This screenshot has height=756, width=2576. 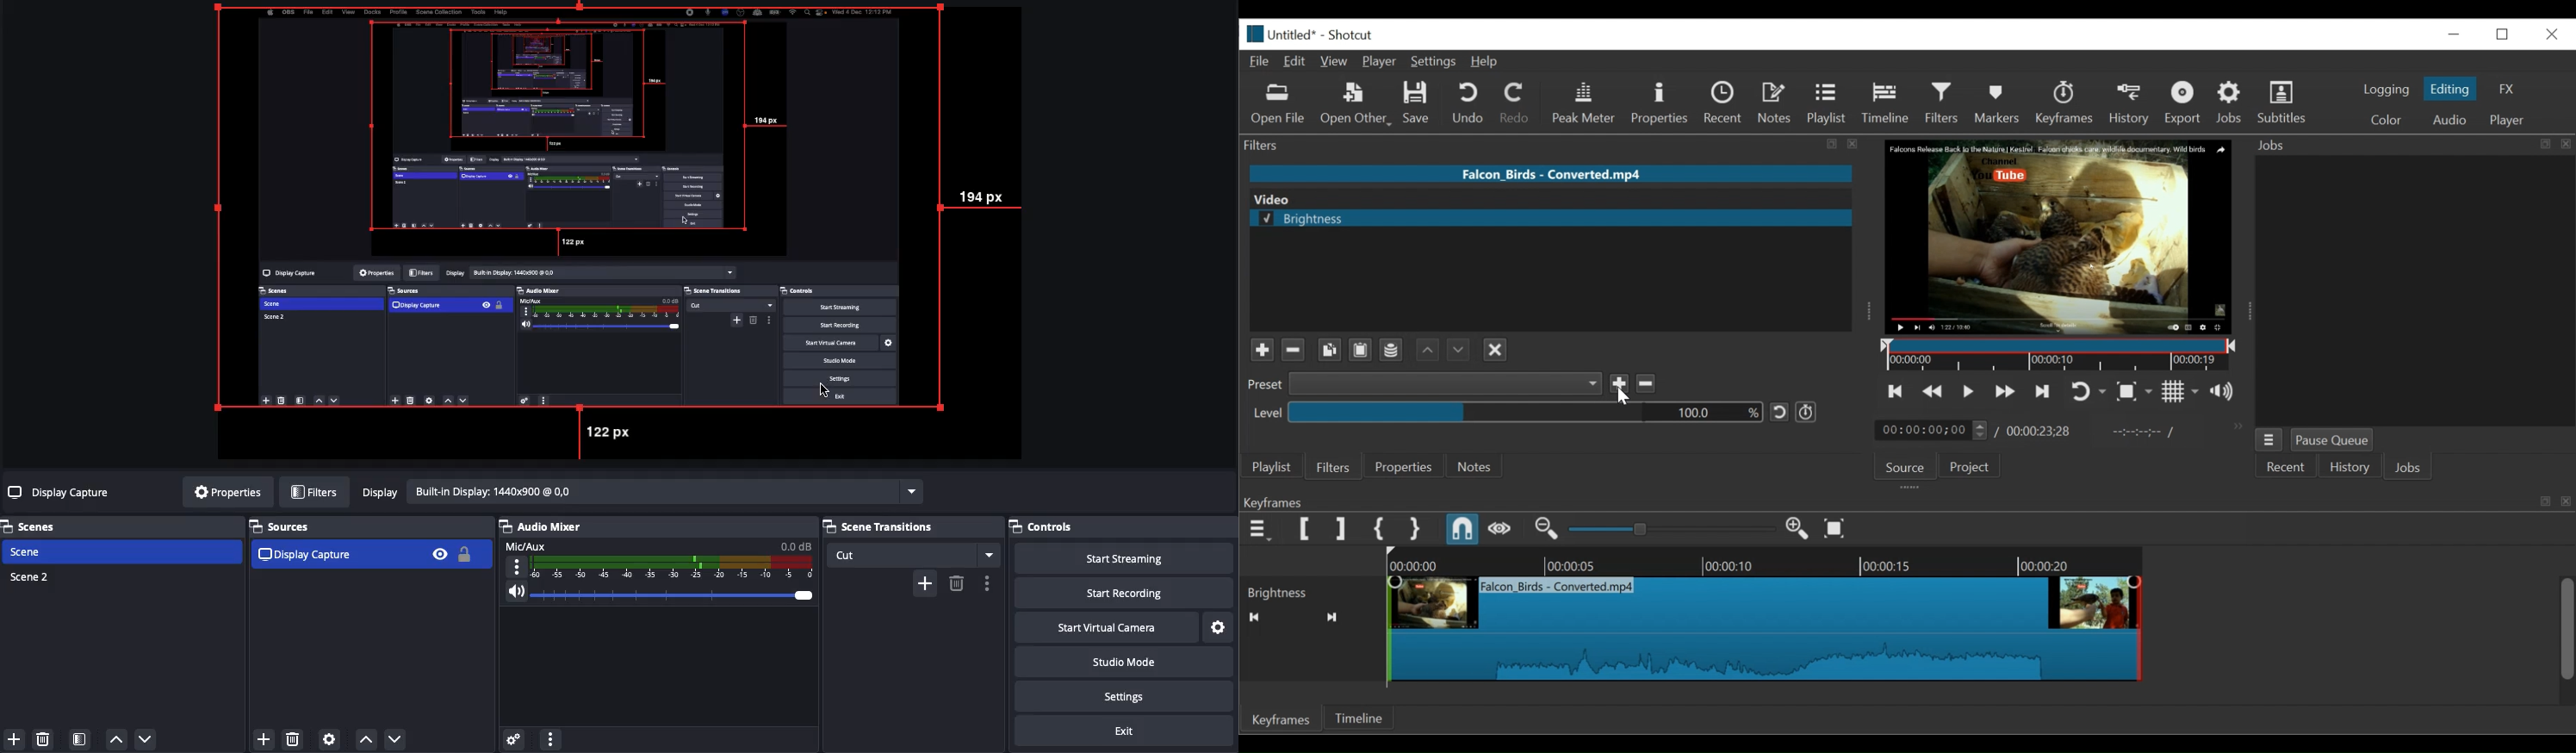 What do you see at coordinates (2507, 89) in the screenshot?
I see `FX` at bounding box center [2507, 89].